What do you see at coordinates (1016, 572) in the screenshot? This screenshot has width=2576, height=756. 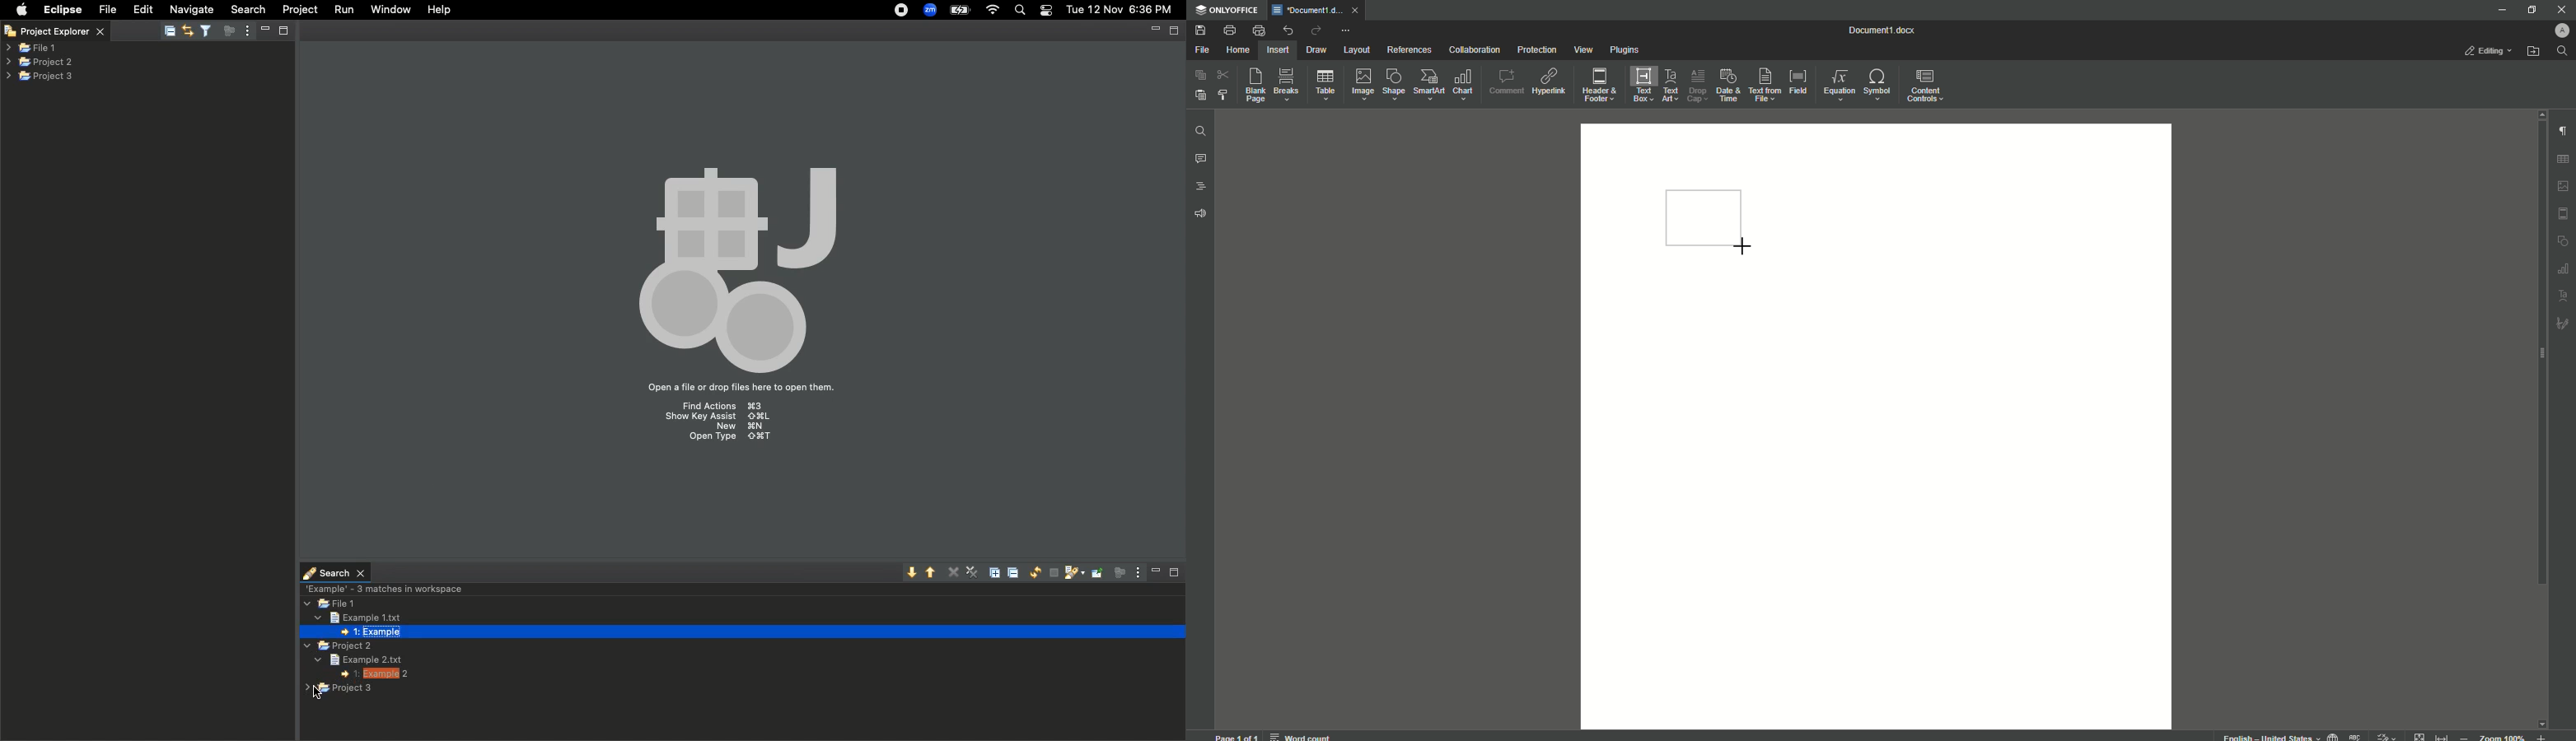 I see `Collapse all` at bounding box center [1016, 572].